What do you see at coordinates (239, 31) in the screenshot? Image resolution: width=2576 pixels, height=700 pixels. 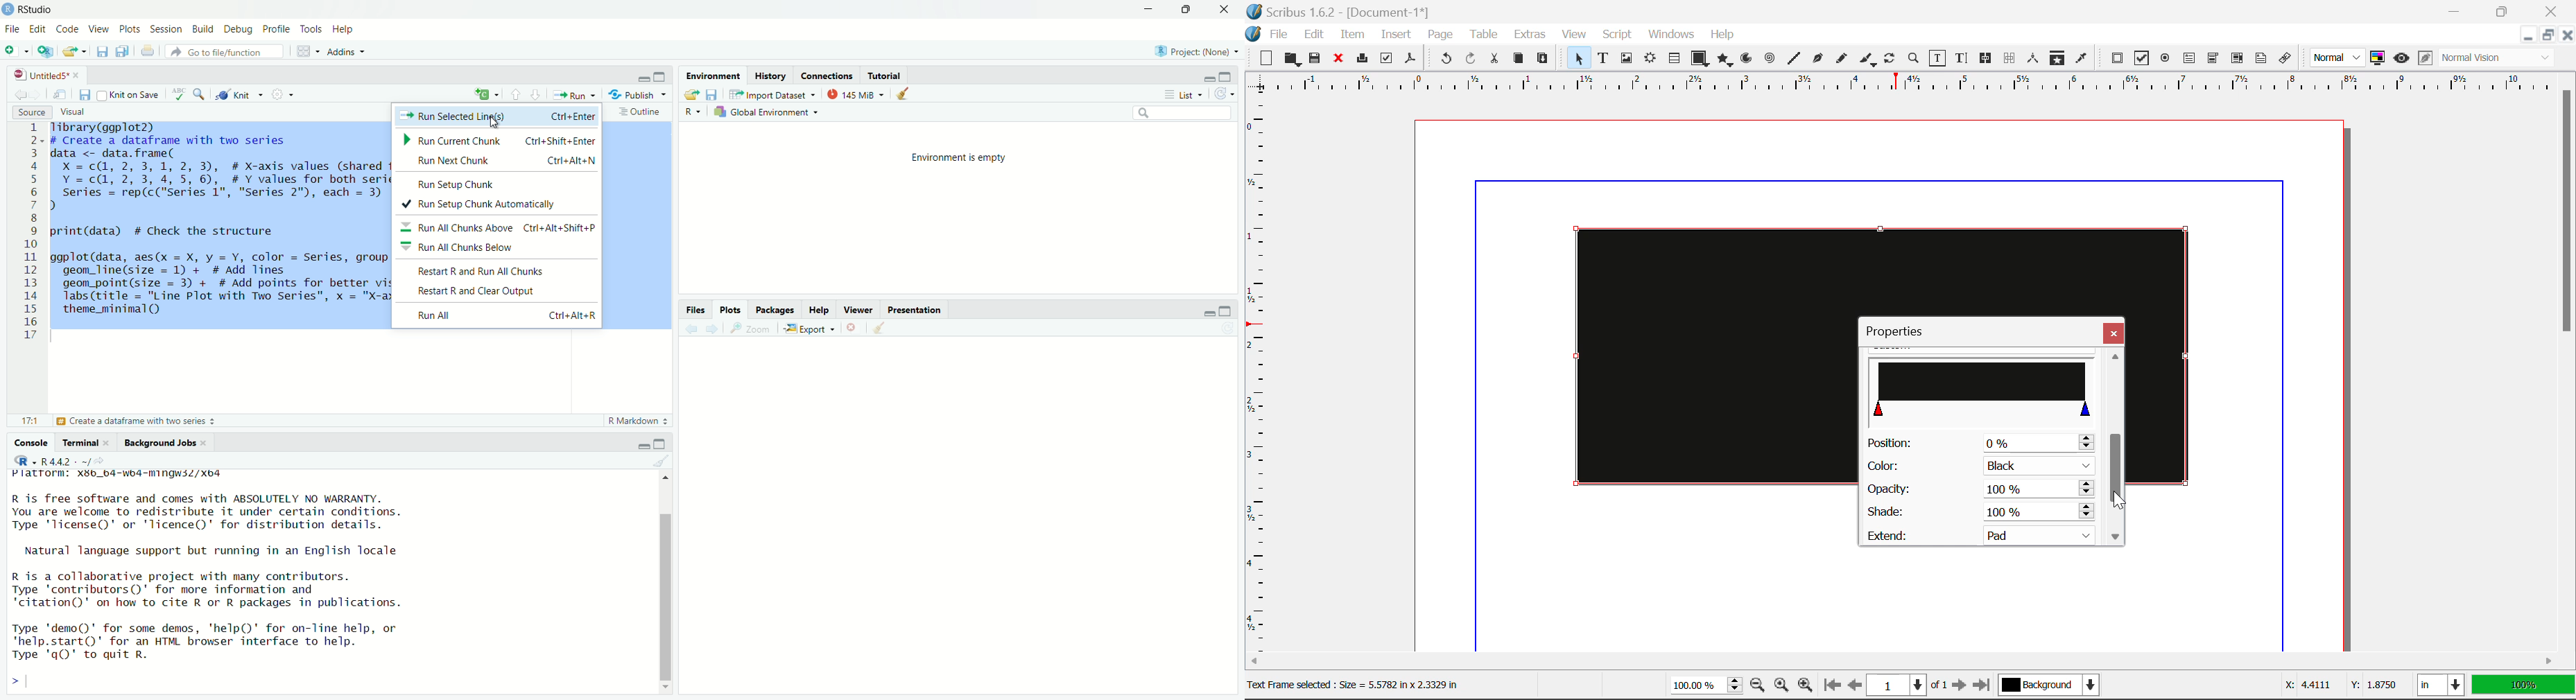 I see `Debug` at bounding box center [239, 31].